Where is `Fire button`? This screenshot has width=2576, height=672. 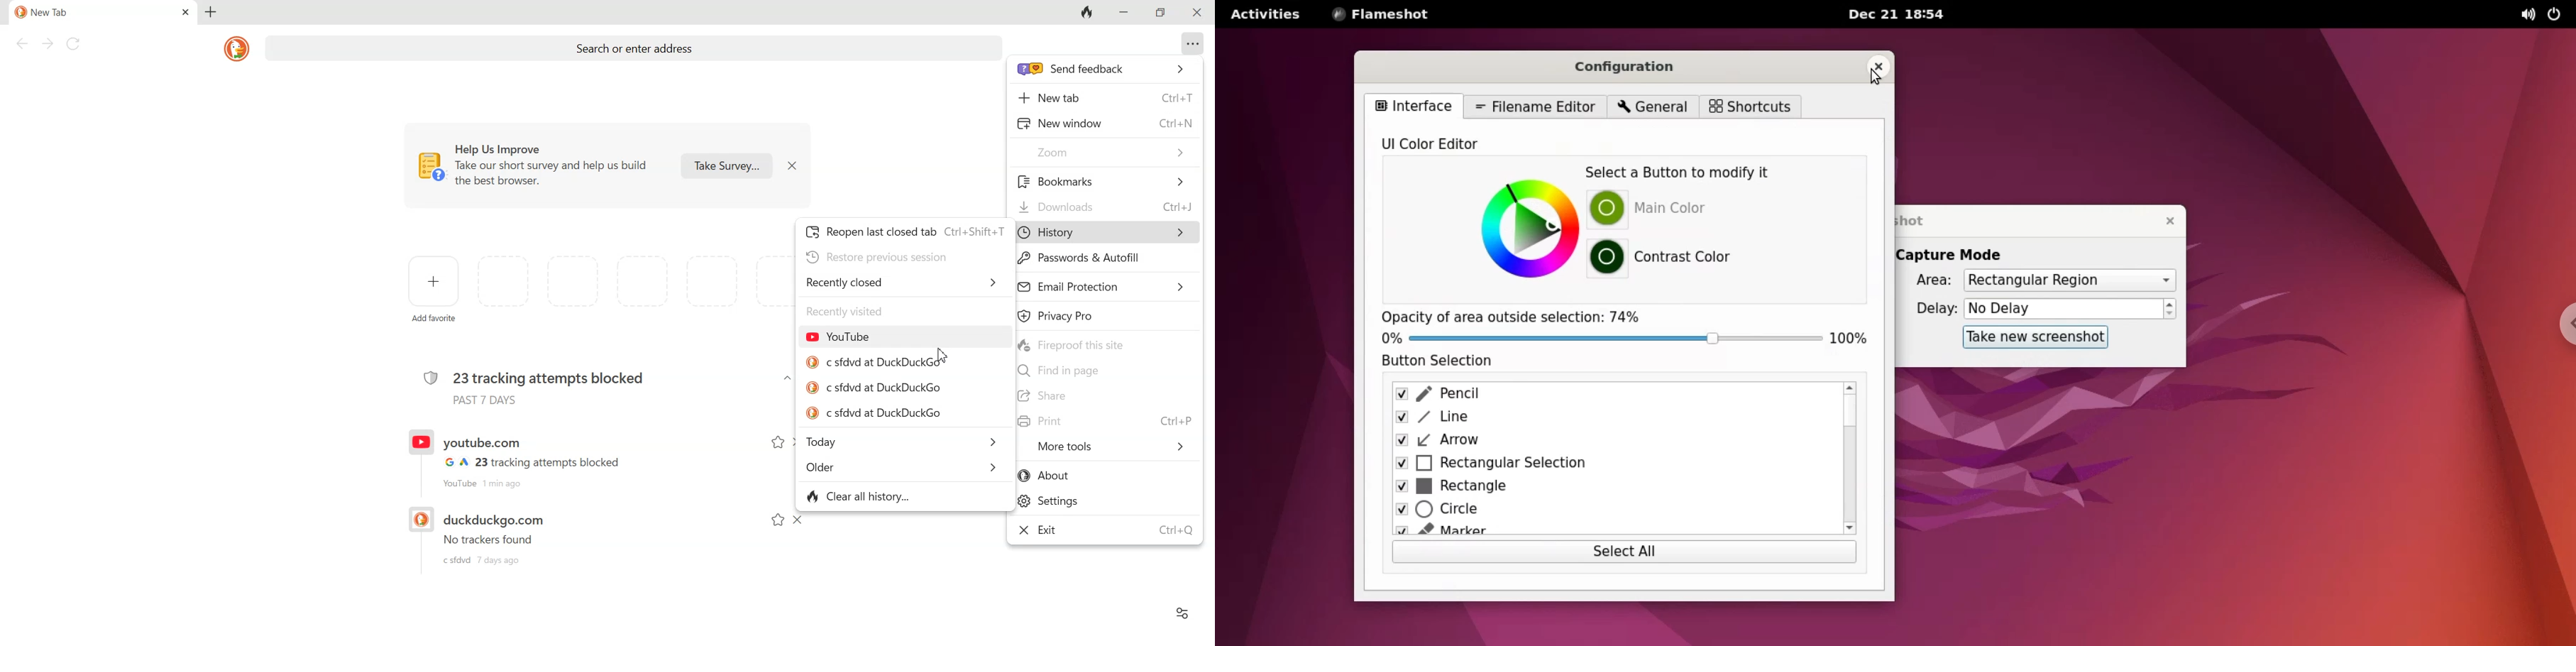
Fire button is located at coordinates (1088, 13).